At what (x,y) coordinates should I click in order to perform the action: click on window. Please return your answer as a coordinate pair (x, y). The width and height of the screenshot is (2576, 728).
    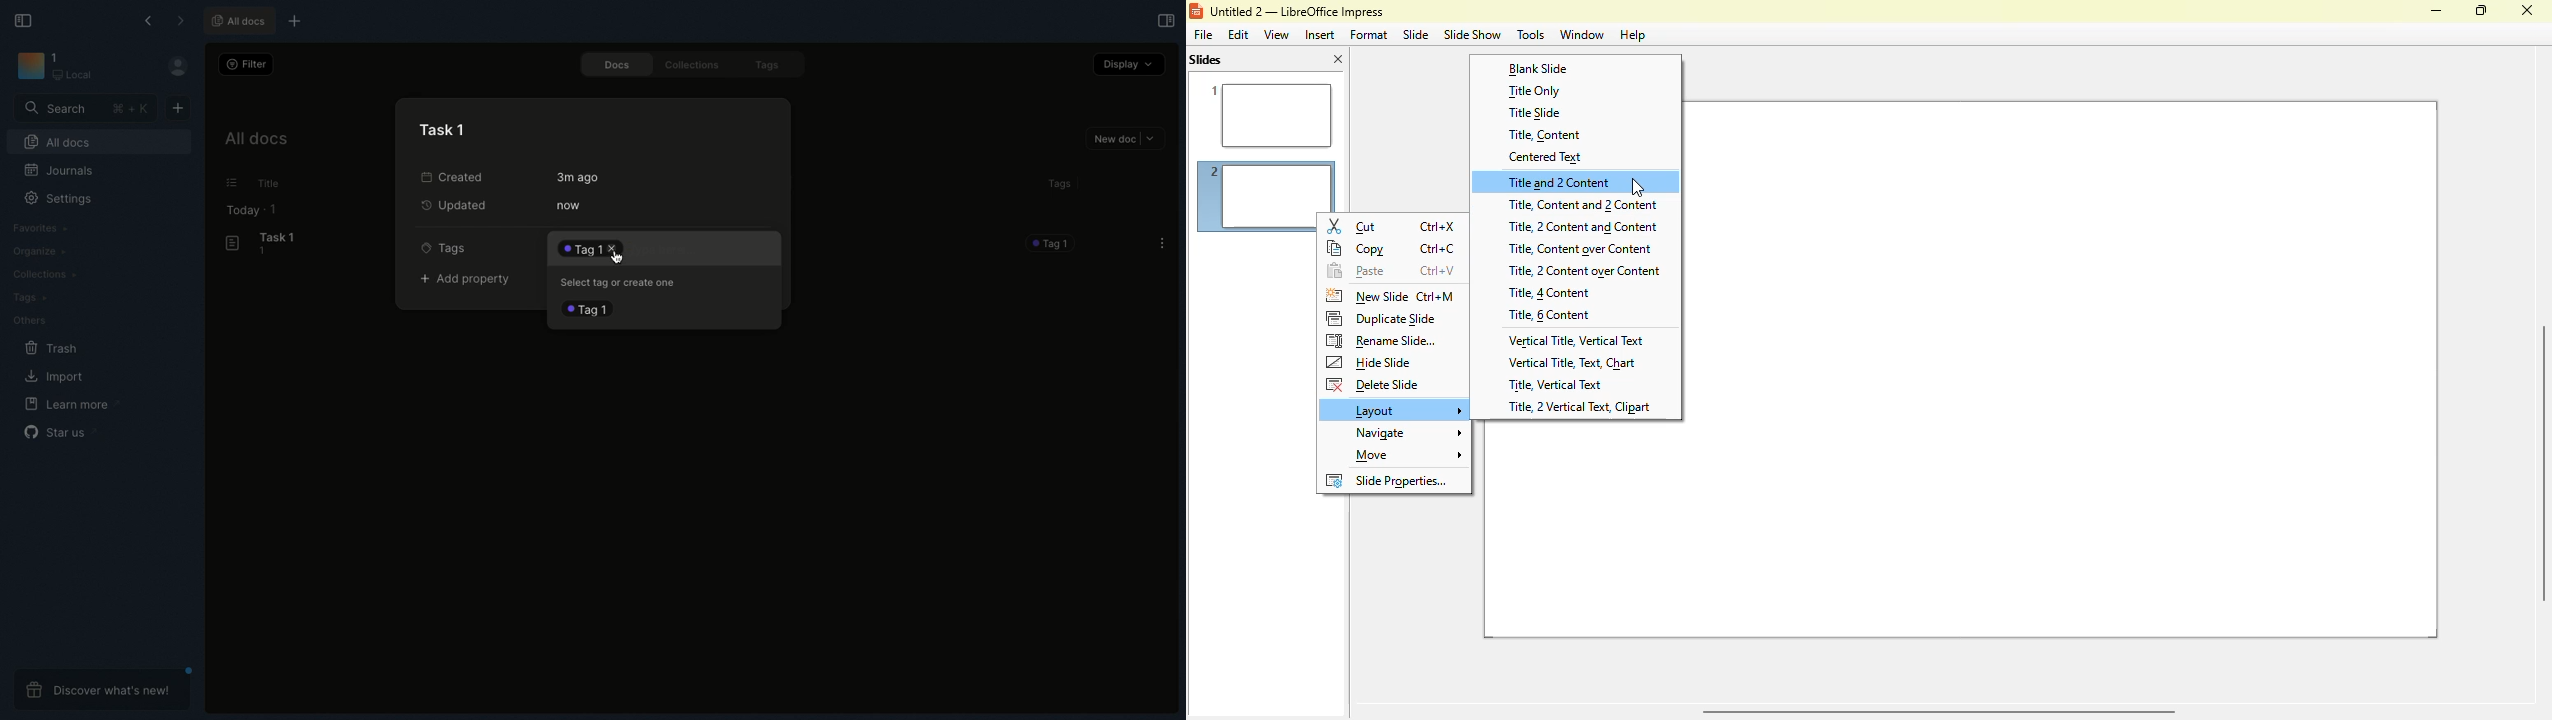
    Looking at the image, I should click on (1581, 35).